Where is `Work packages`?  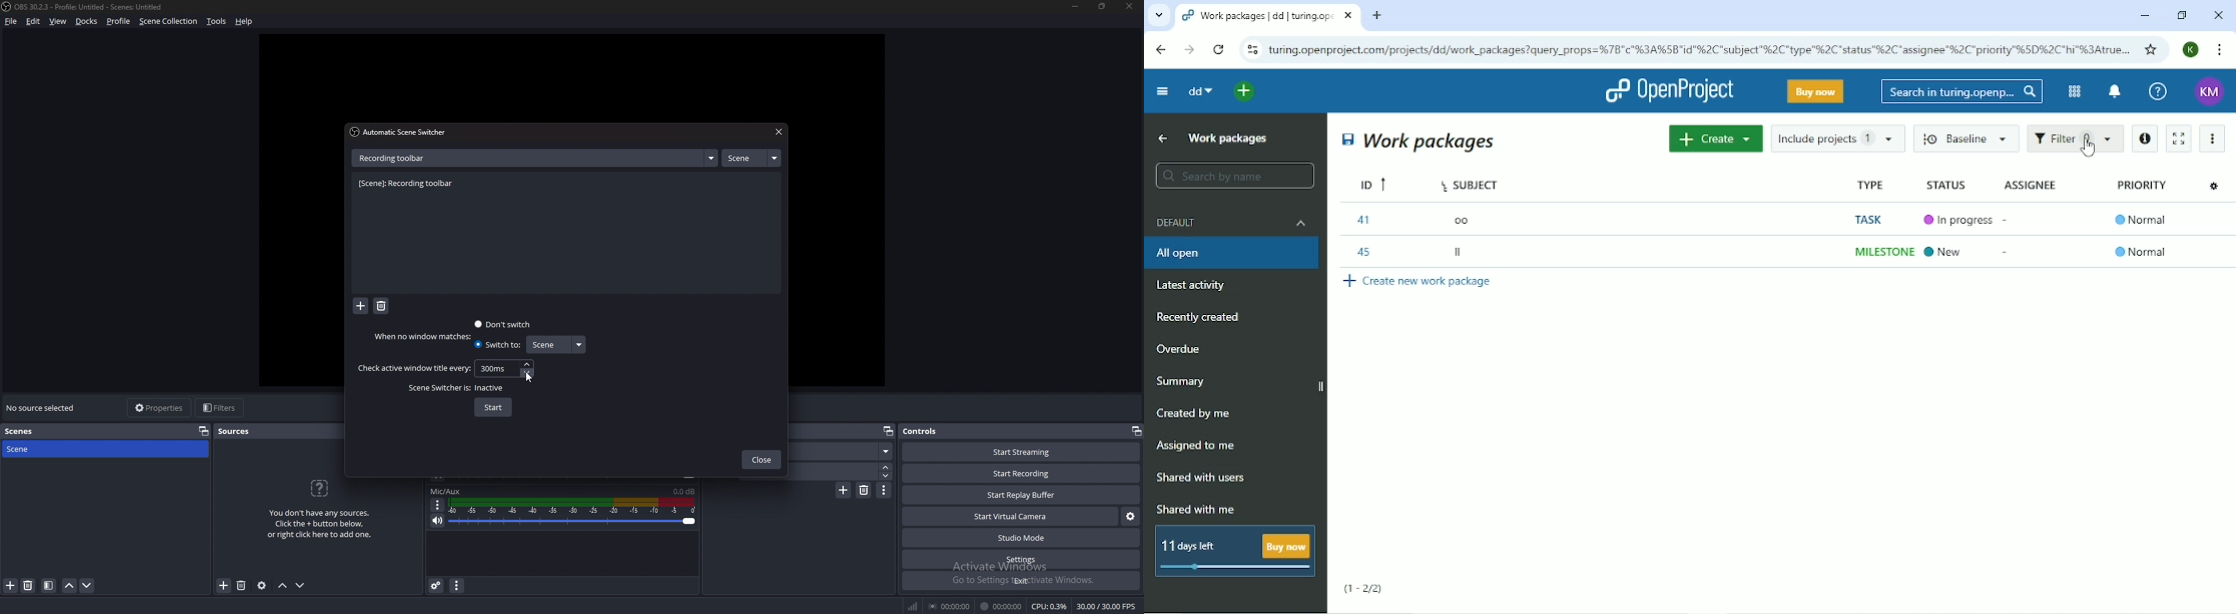 Work packages is located at coordinates (1420, 140).